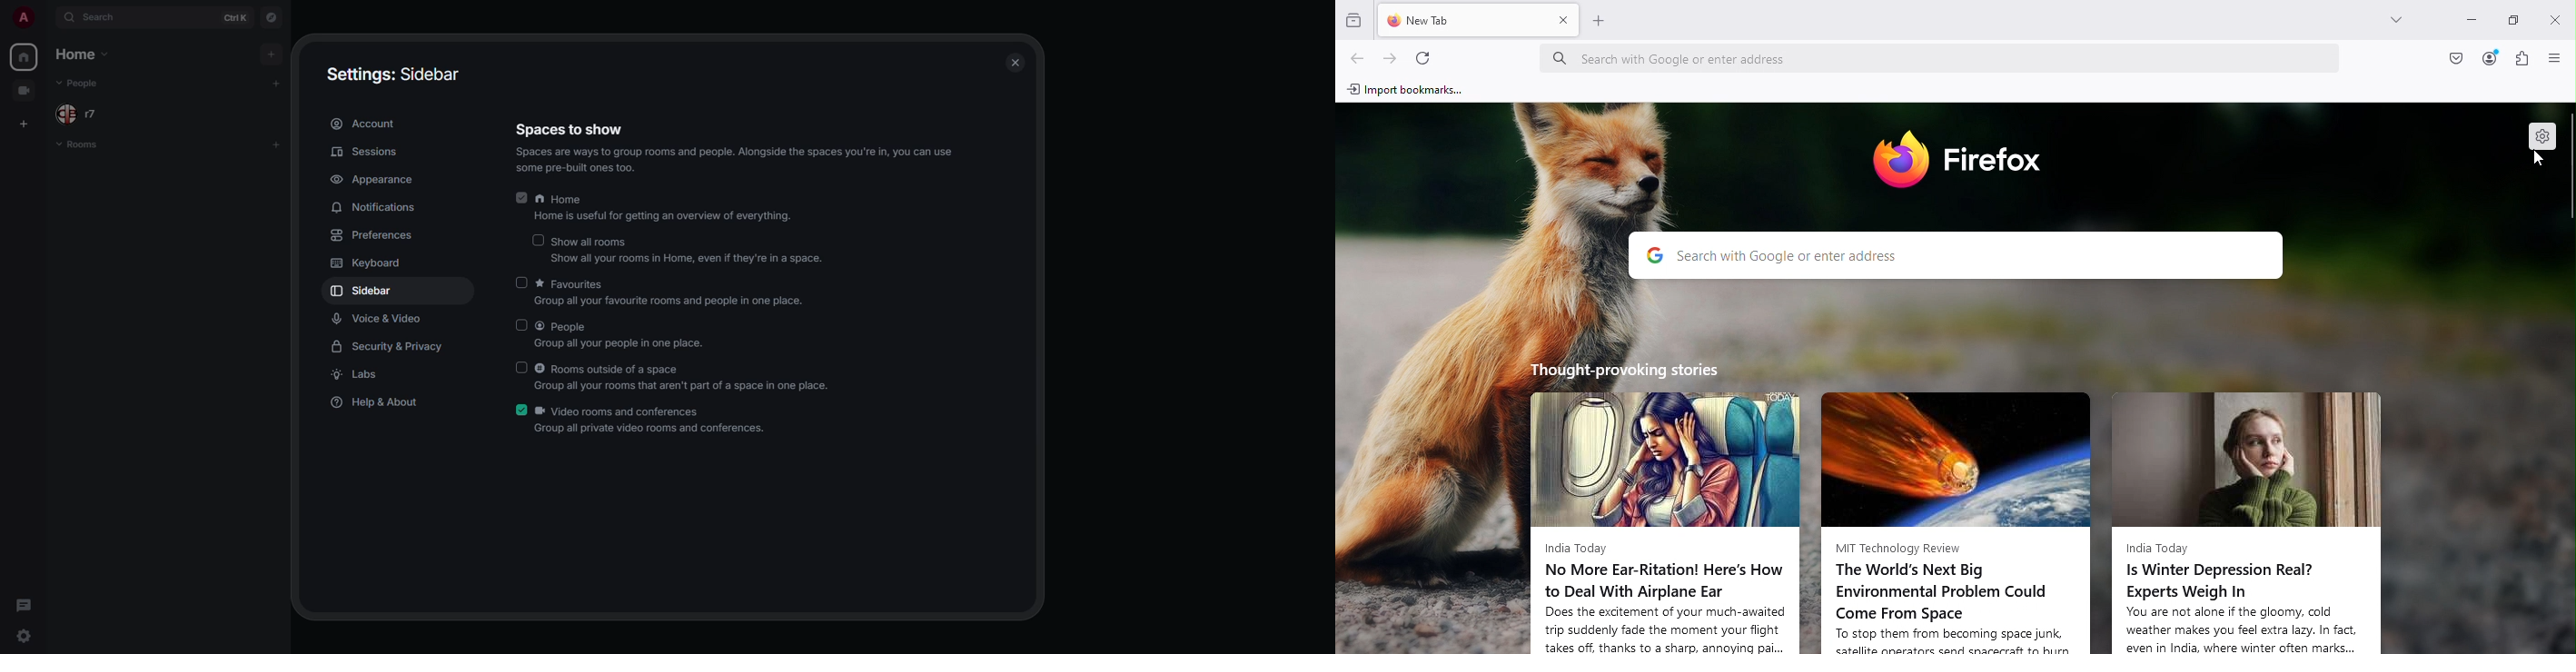  Describe the element at coordinates (23, 92) in the screenshot. I see `video room` at that location.